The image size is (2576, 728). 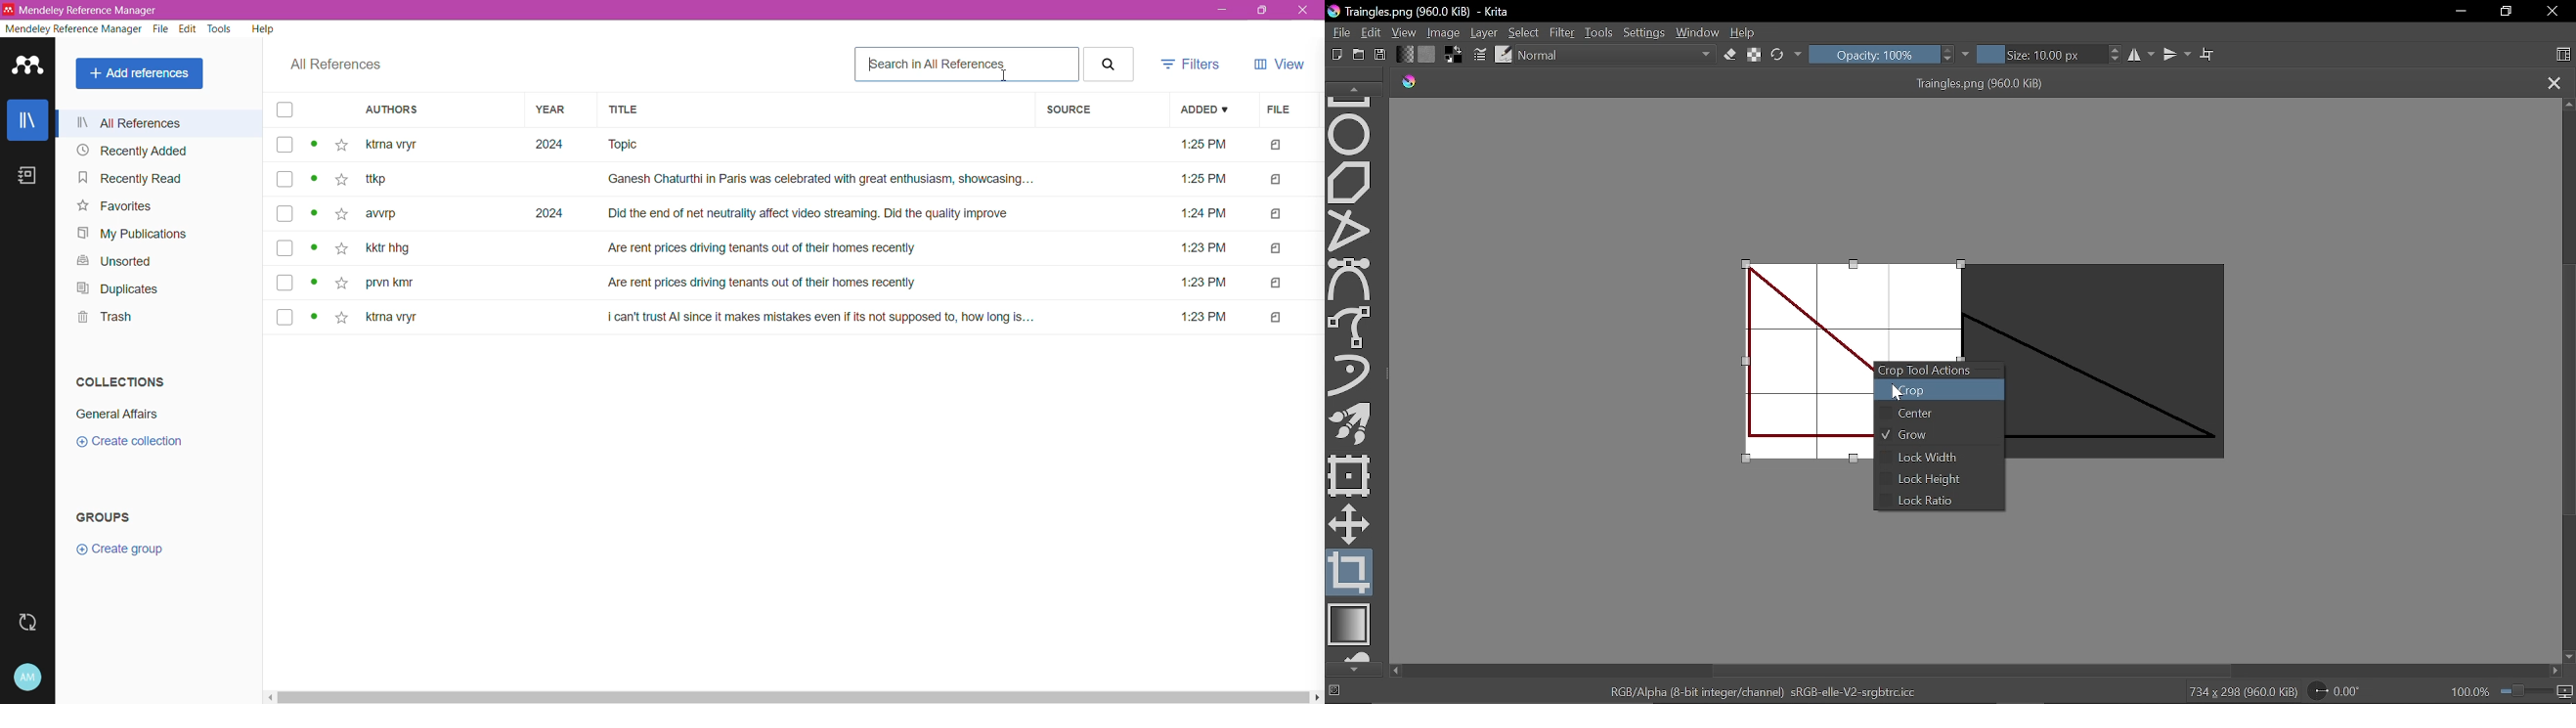 What do you see at coordinates (1754, 56) in the screenshot?
I see `Preserve alpha` at bounding box center [1754, 56].